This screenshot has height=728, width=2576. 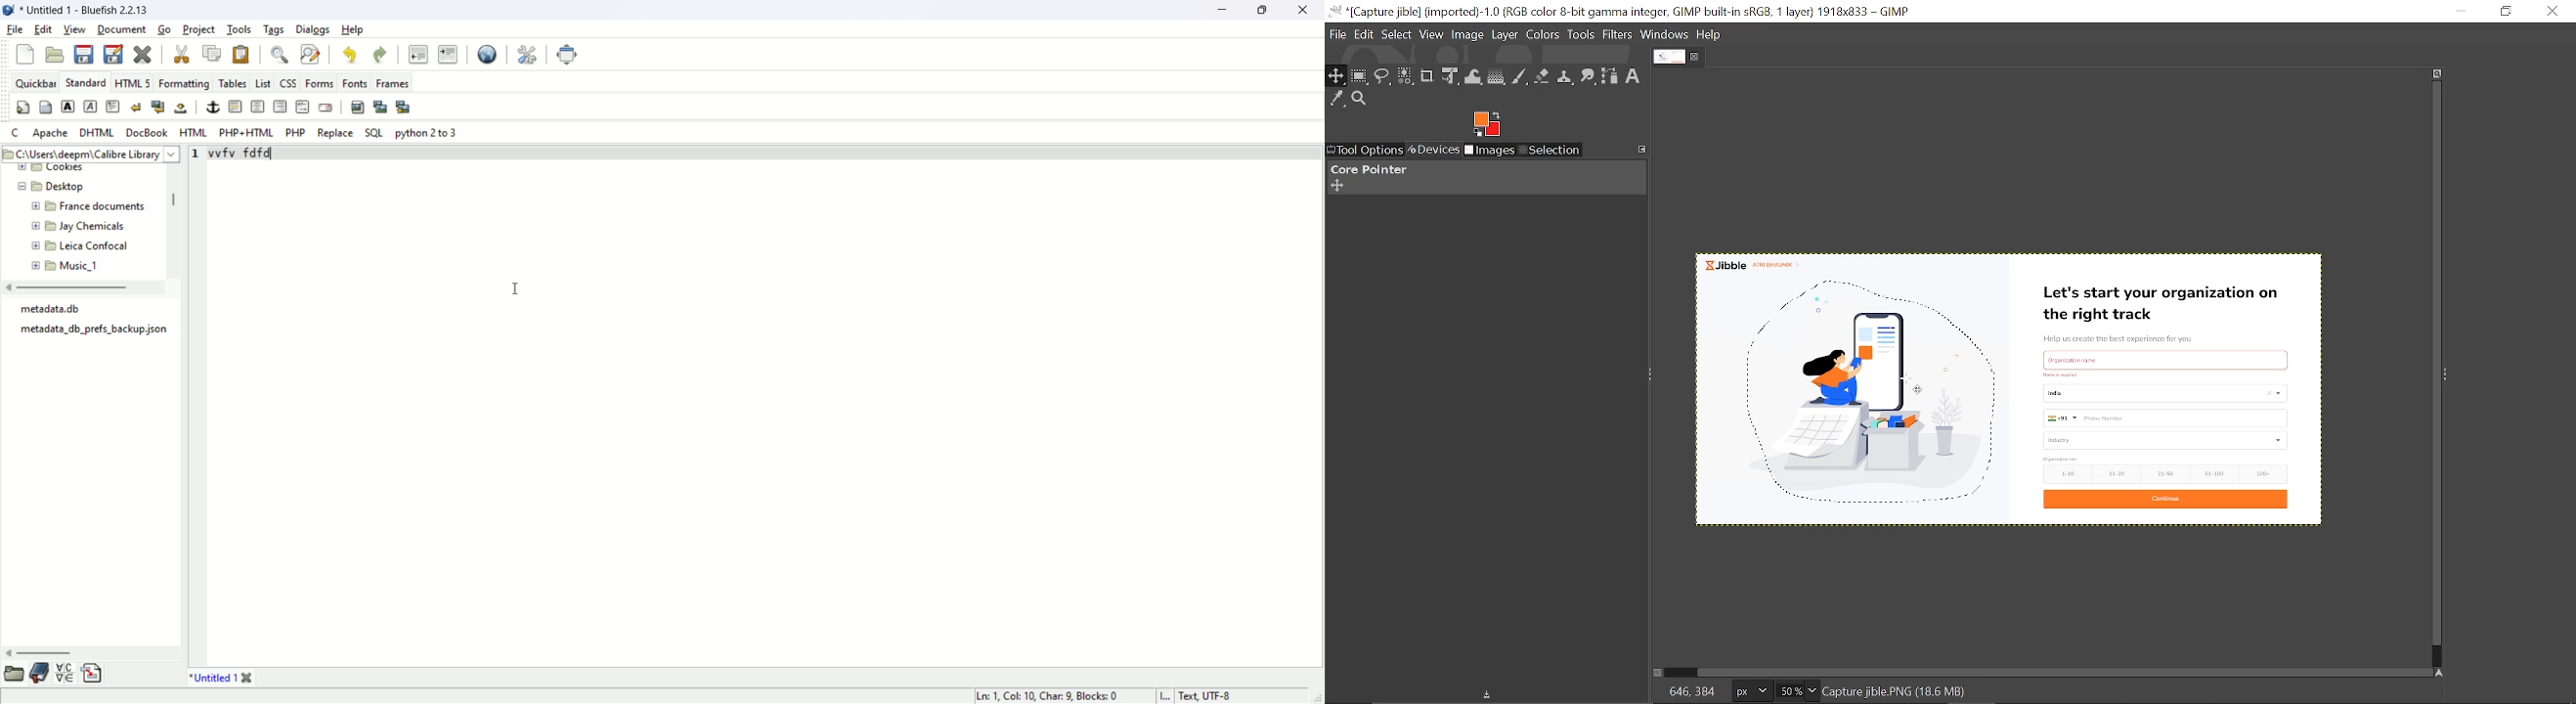 What do you see at coordinates (295, 132) in the screenshot?
I see `PHP` at bounding box center [295, 132].